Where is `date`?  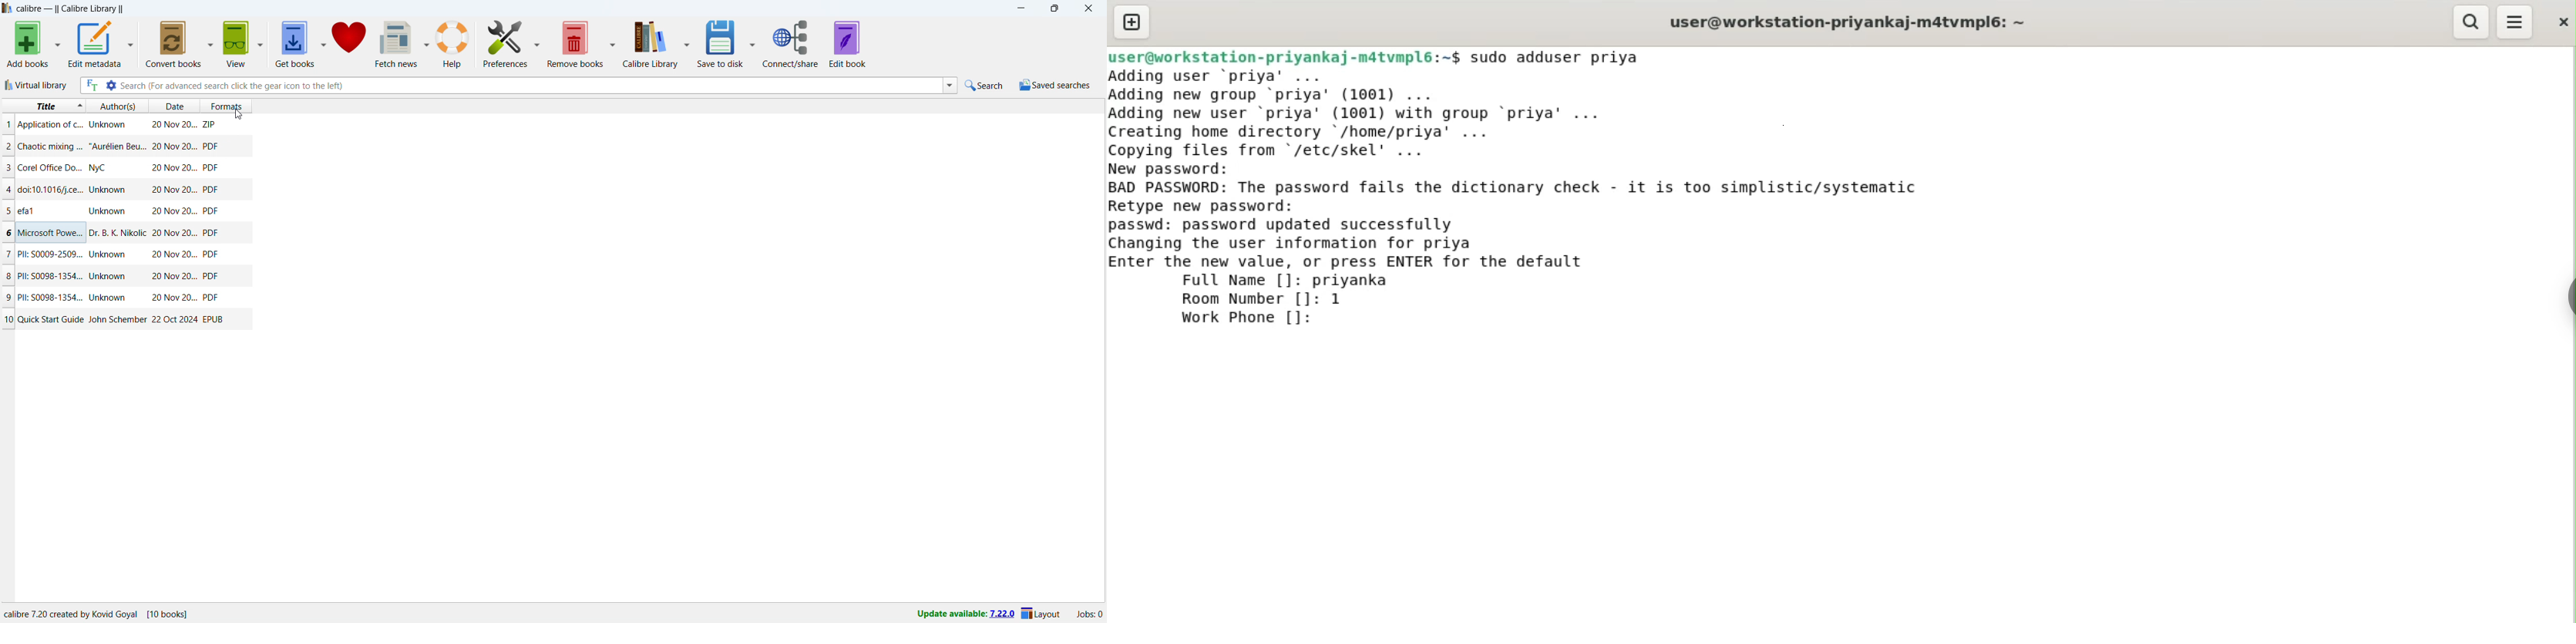 date is located at coordinates (174, 190).